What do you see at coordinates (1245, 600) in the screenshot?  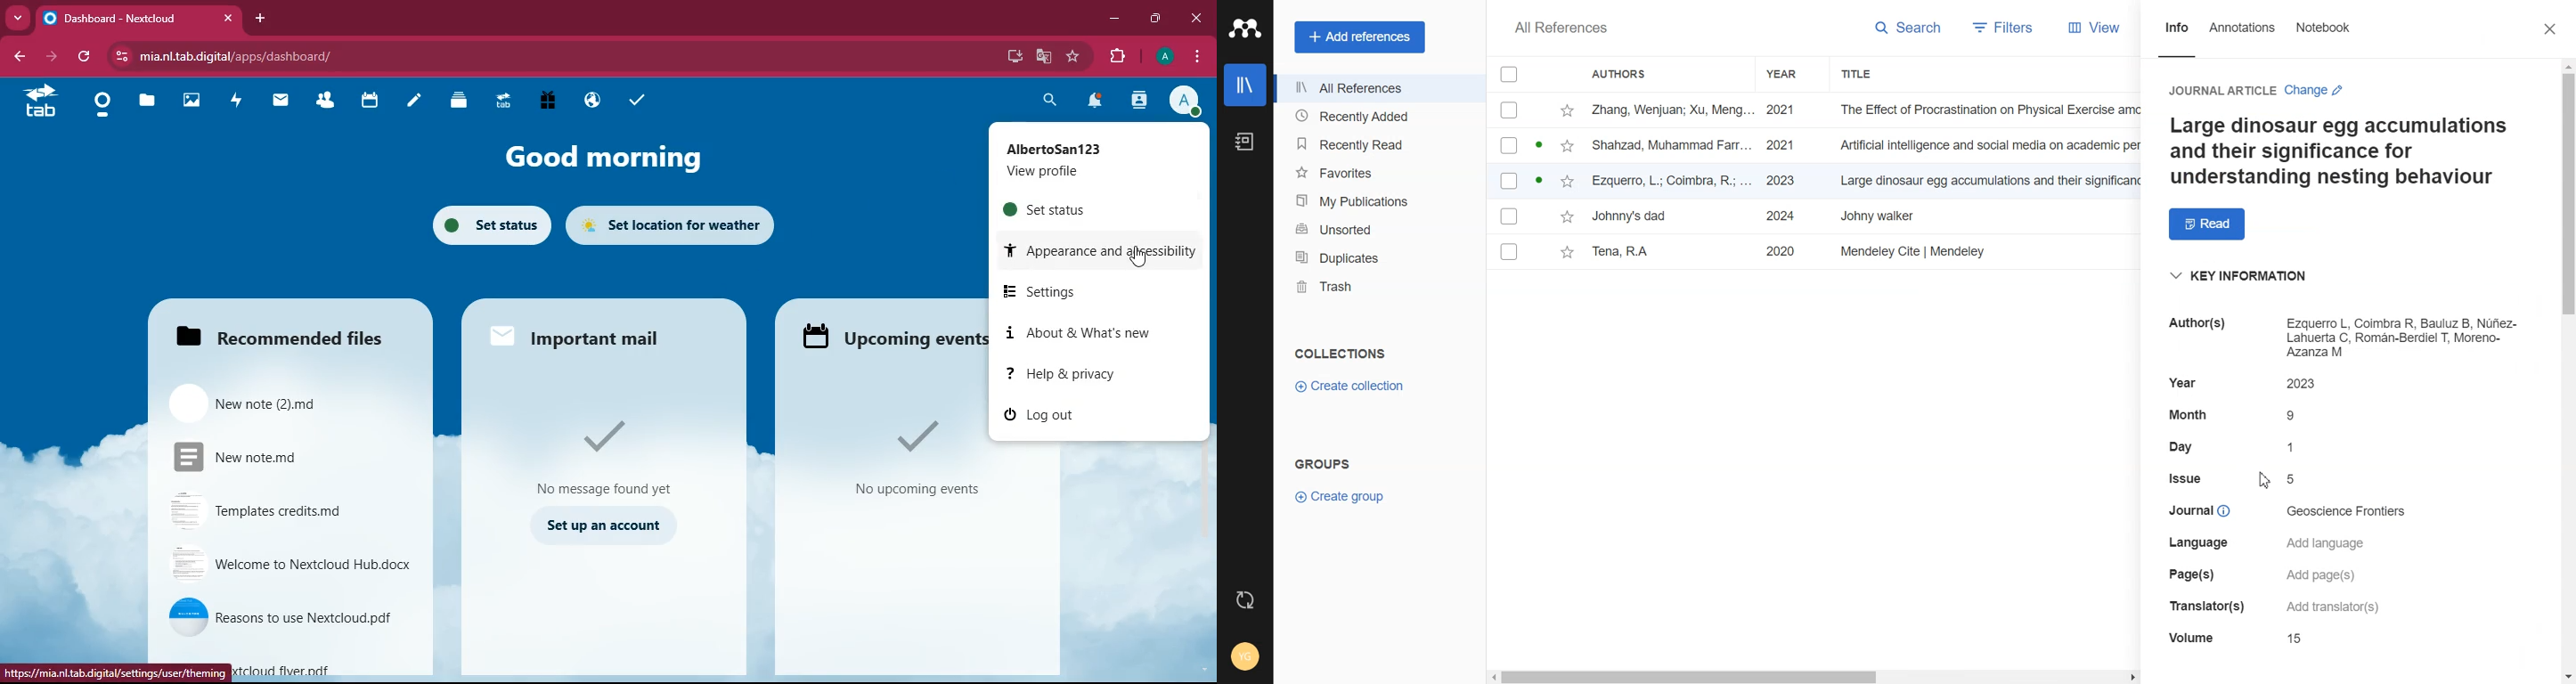 I see `Auto Sync` at bounding box center [1245, 600].